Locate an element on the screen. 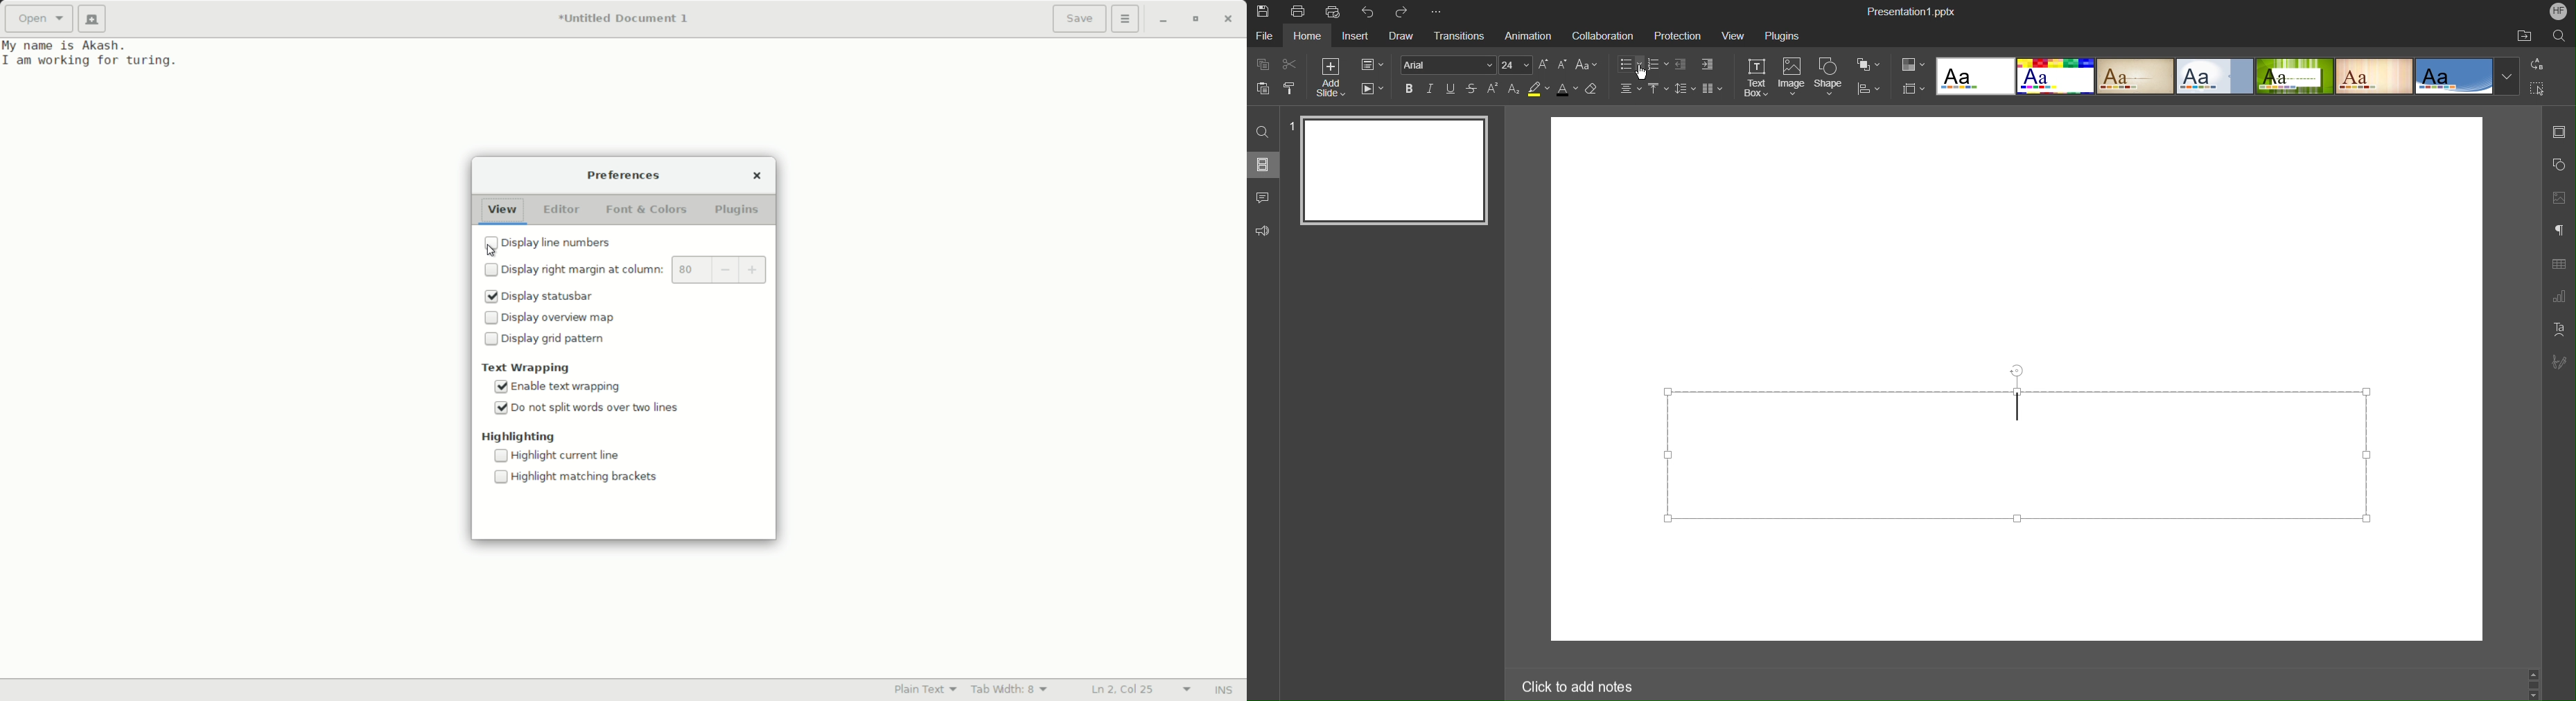 Image resolution: width=2576 pixels, height=728 pixels. File is located at coordinates (1264, 37).